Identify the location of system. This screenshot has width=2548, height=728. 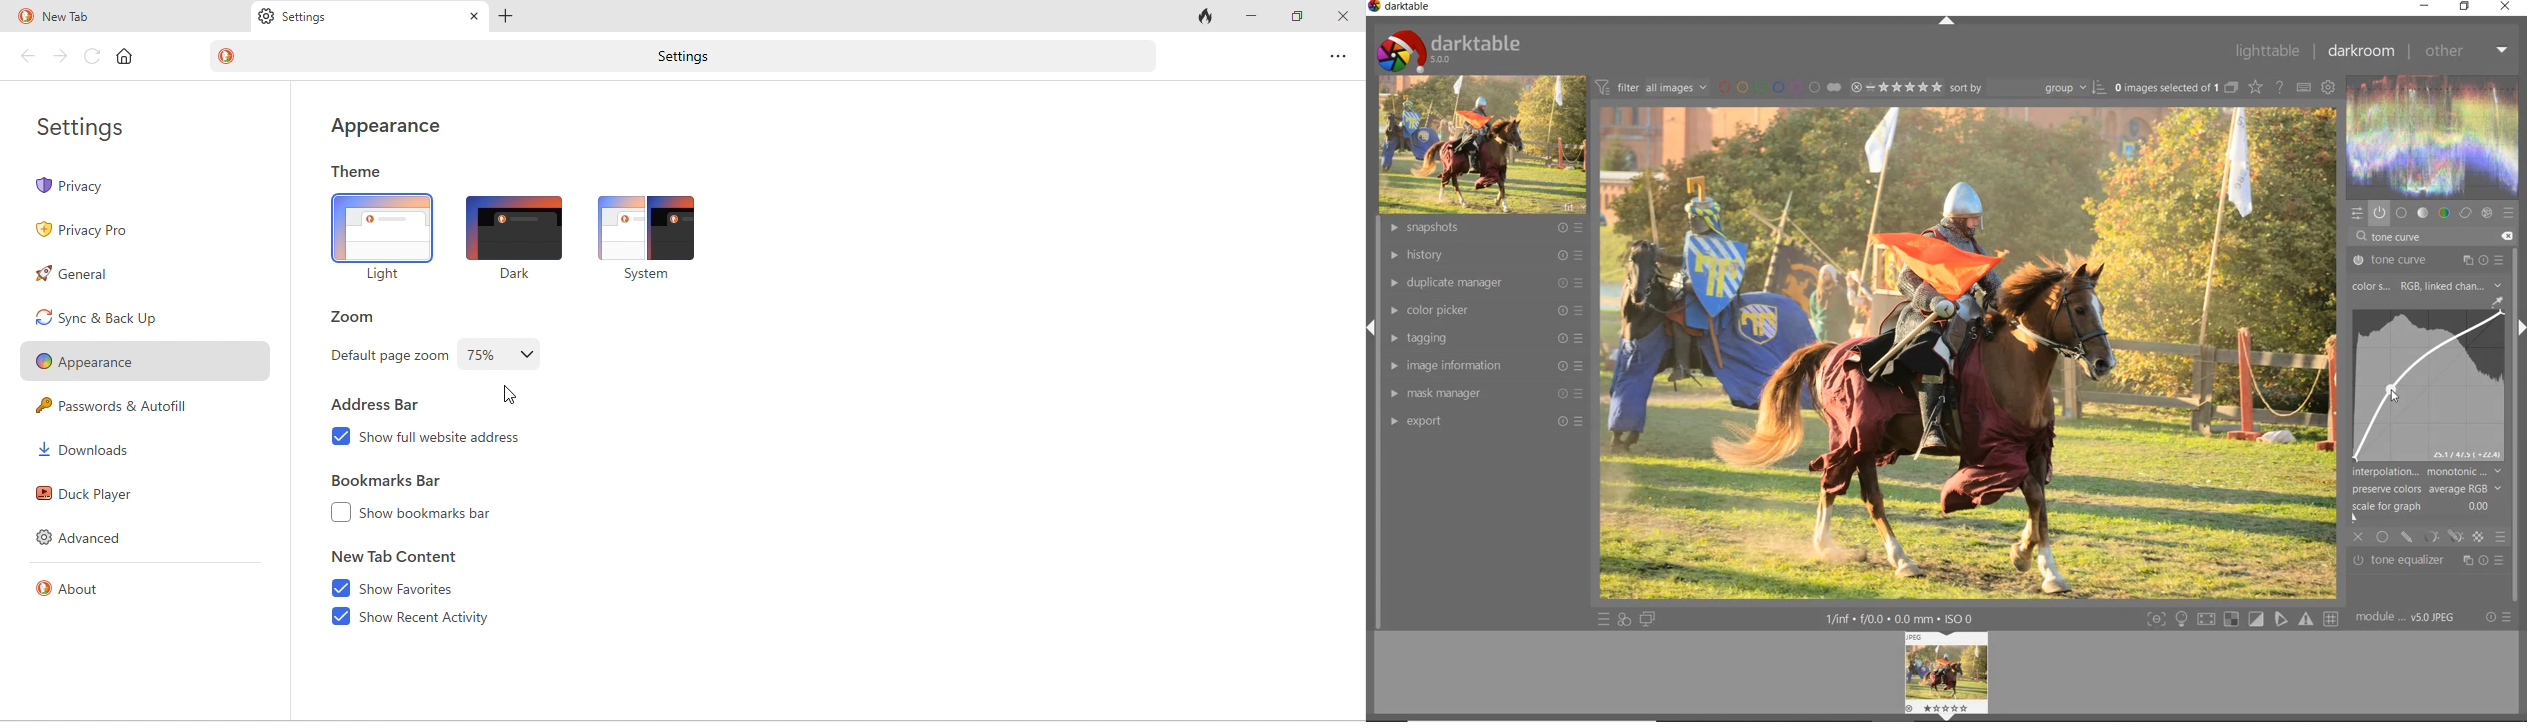
(650, 239).